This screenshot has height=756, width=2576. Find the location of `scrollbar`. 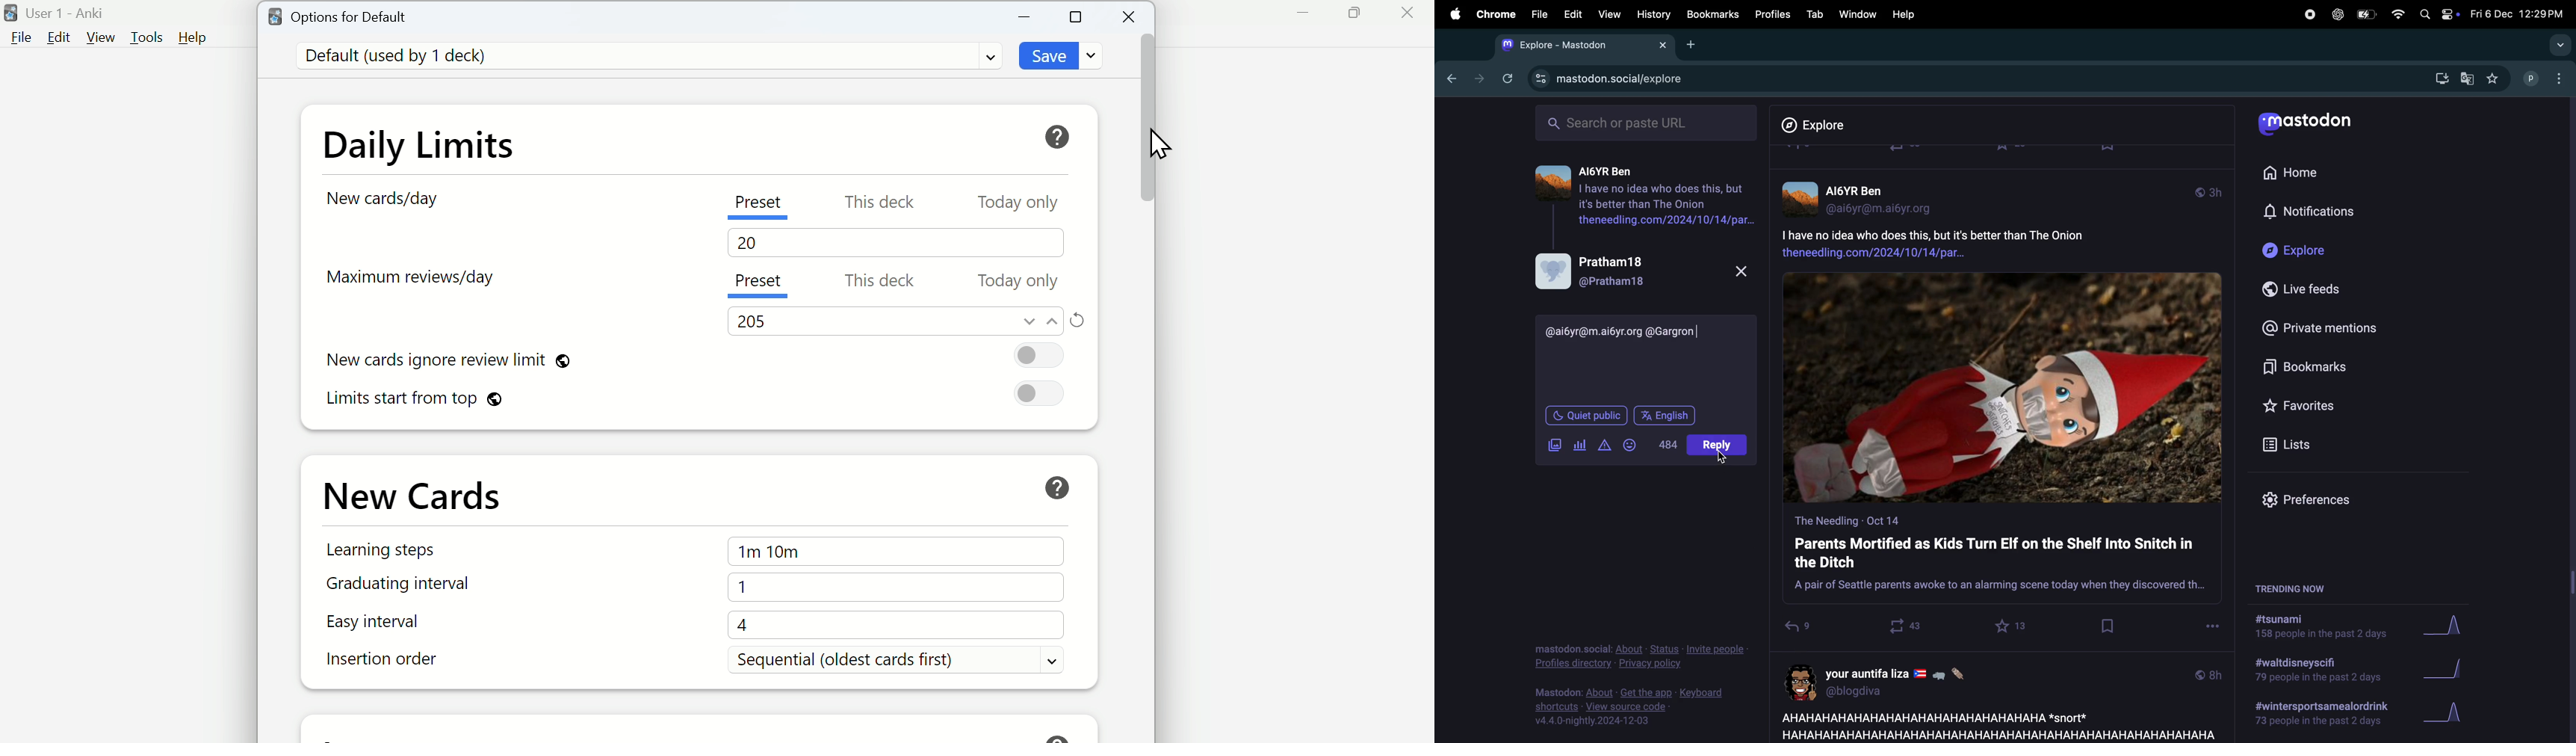

scrollbar is located at coordinates (2569, 419).